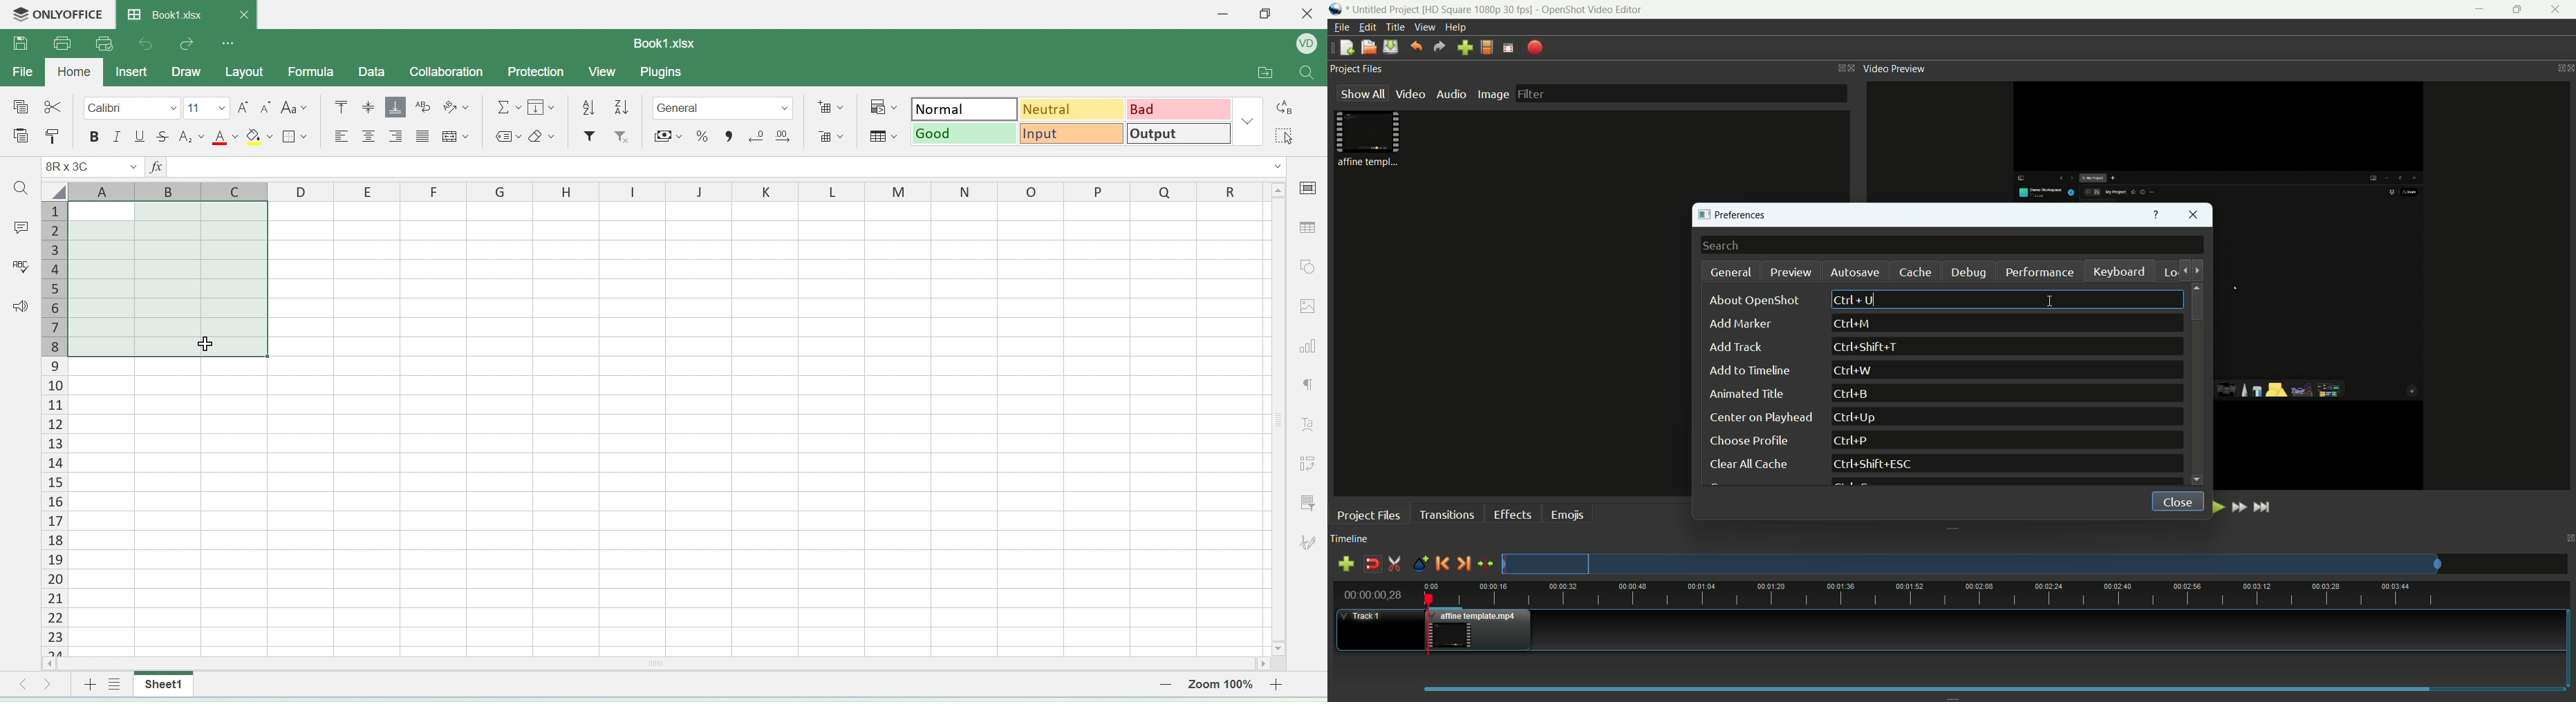 This screenshot has height=728, width=2576. I want to click on redo, so click(1440, 47).